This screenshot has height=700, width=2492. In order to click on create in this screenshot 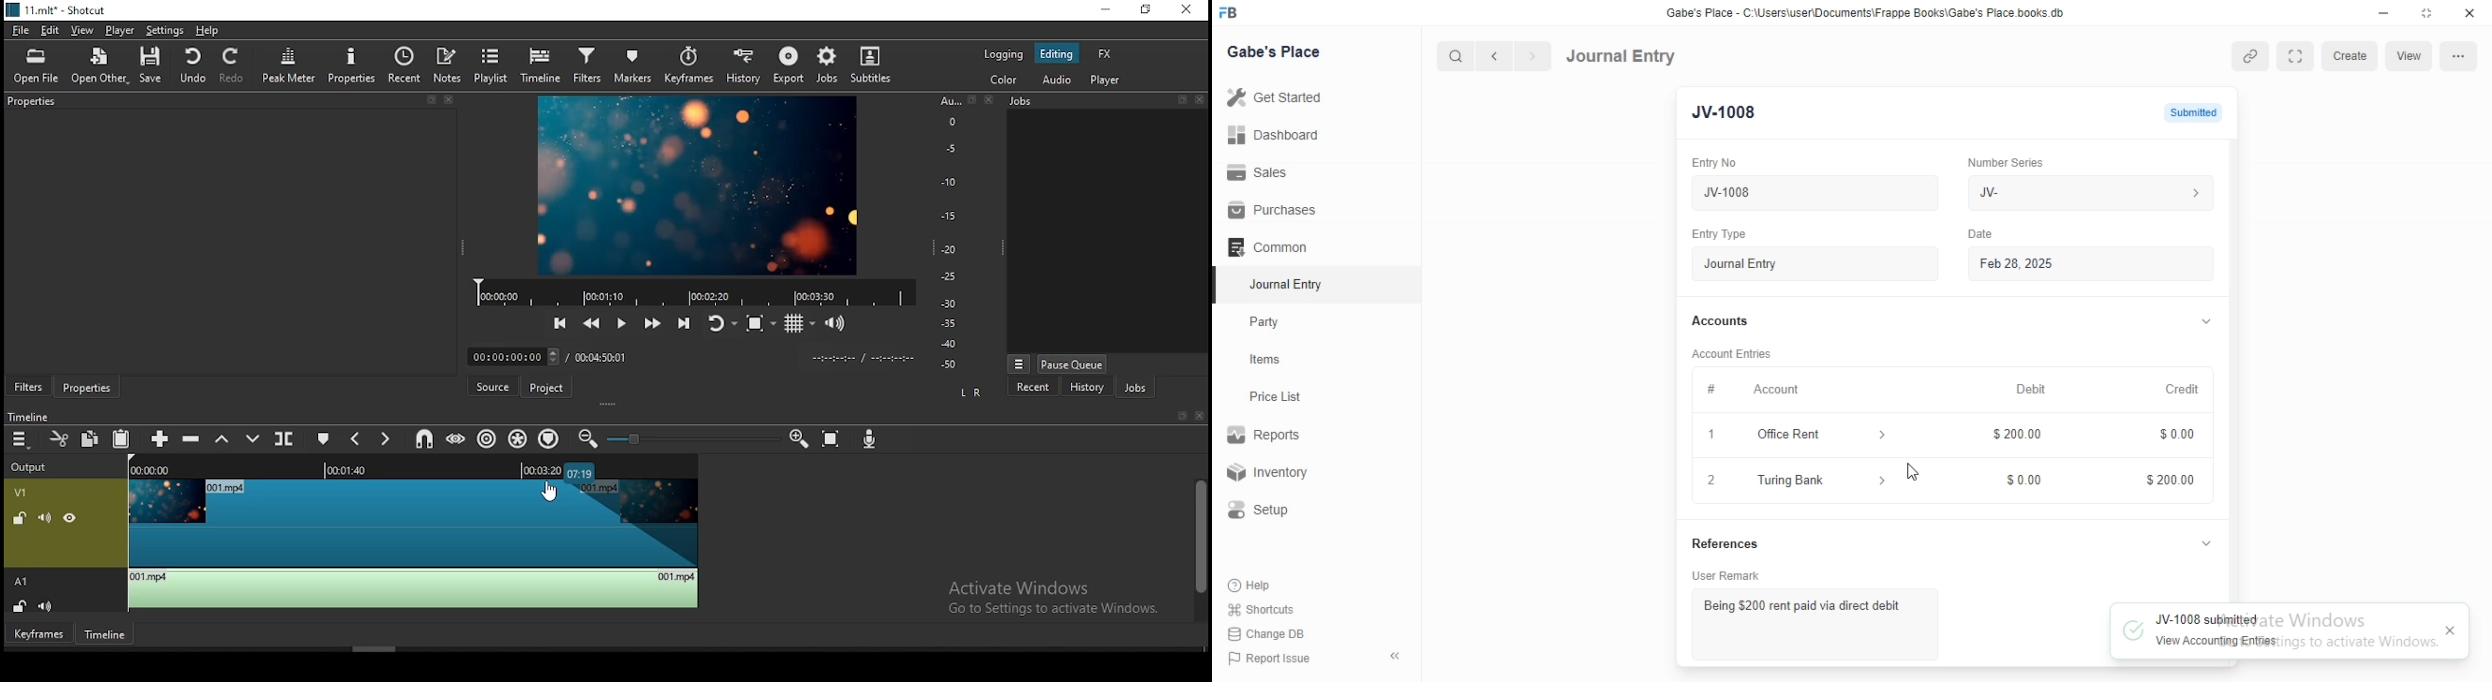, I will do `click(2350, 56)`.